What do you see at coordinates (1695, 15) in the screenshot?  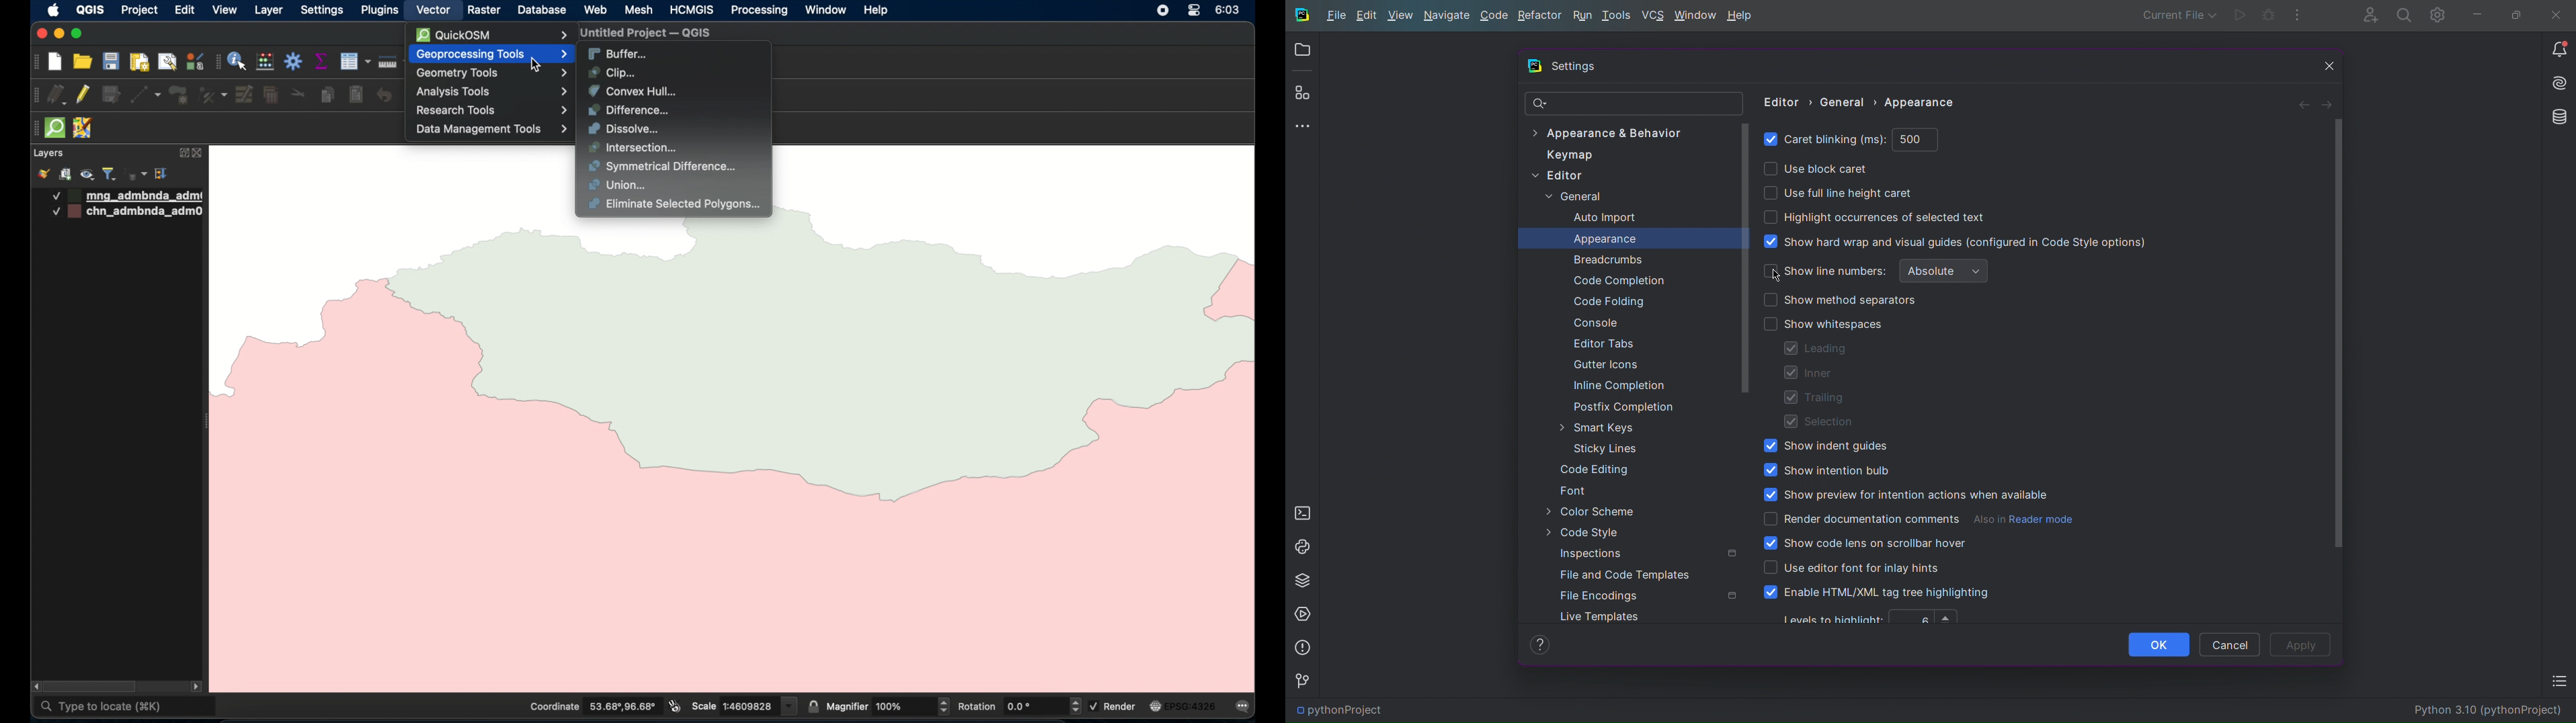 I see `Window` at bounding box center [1695, 15].